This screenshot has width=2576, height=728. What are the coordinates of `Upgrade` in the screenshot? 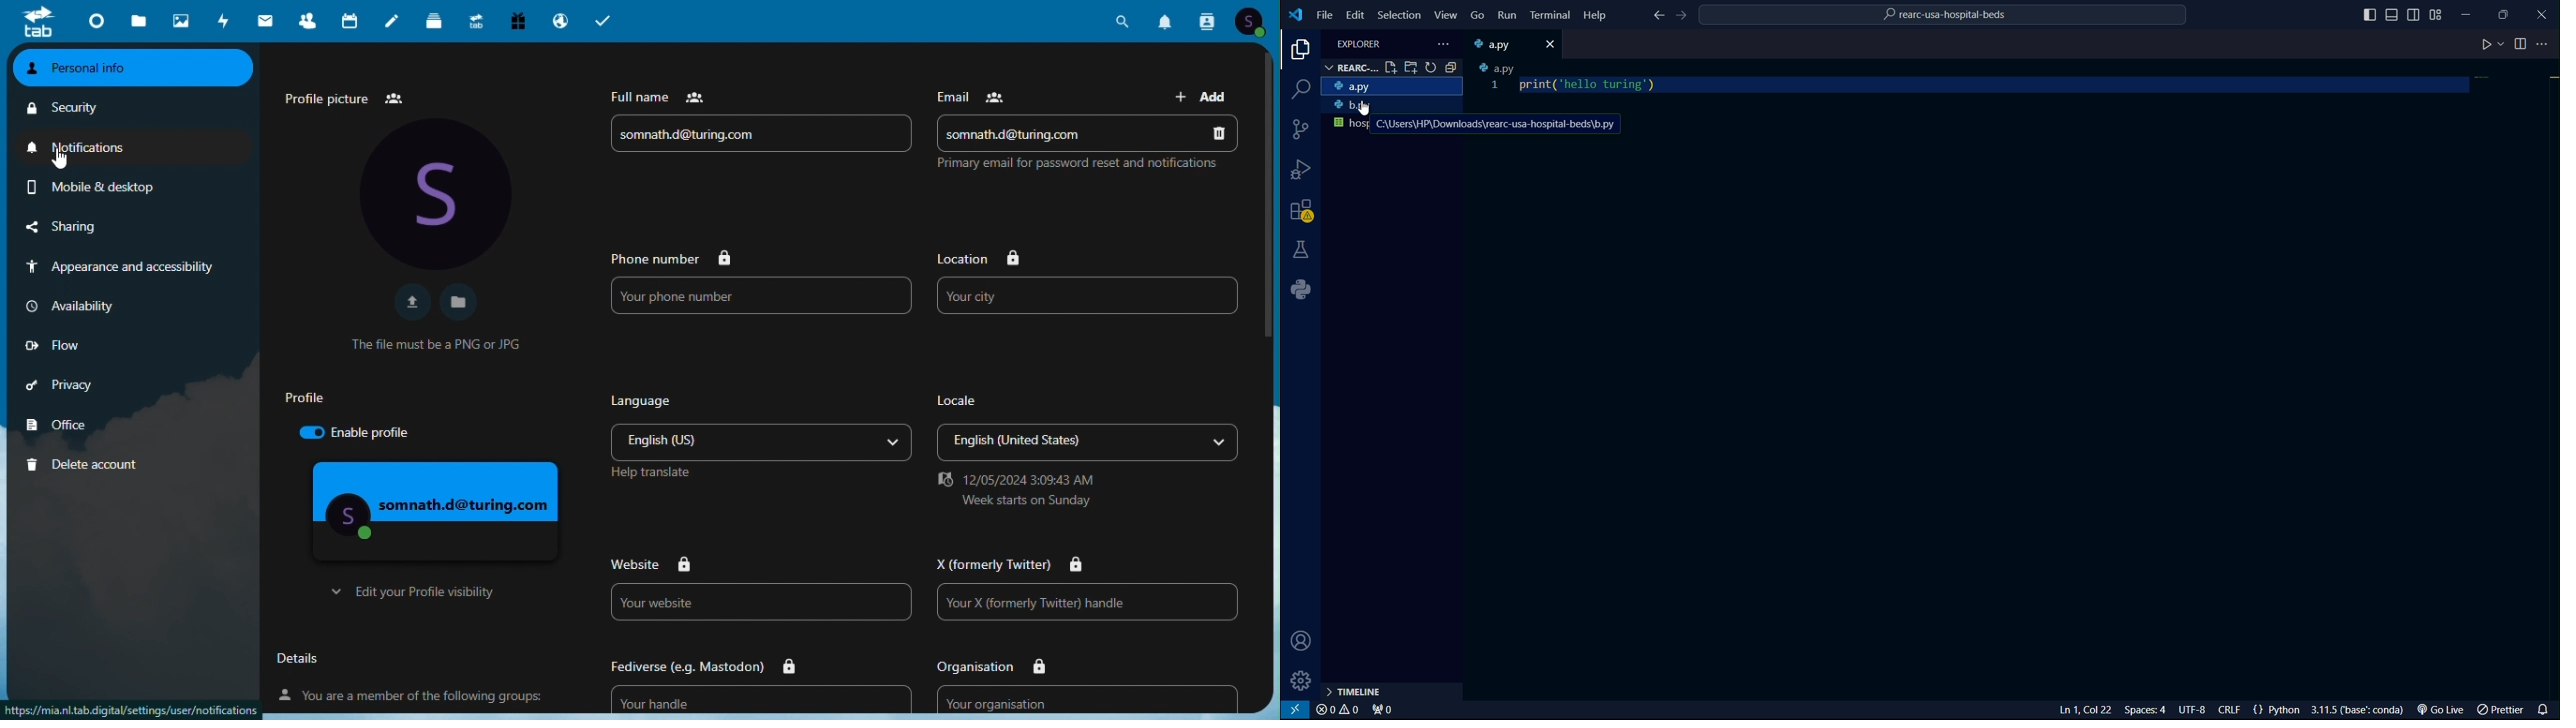 It's located at (476, 18).